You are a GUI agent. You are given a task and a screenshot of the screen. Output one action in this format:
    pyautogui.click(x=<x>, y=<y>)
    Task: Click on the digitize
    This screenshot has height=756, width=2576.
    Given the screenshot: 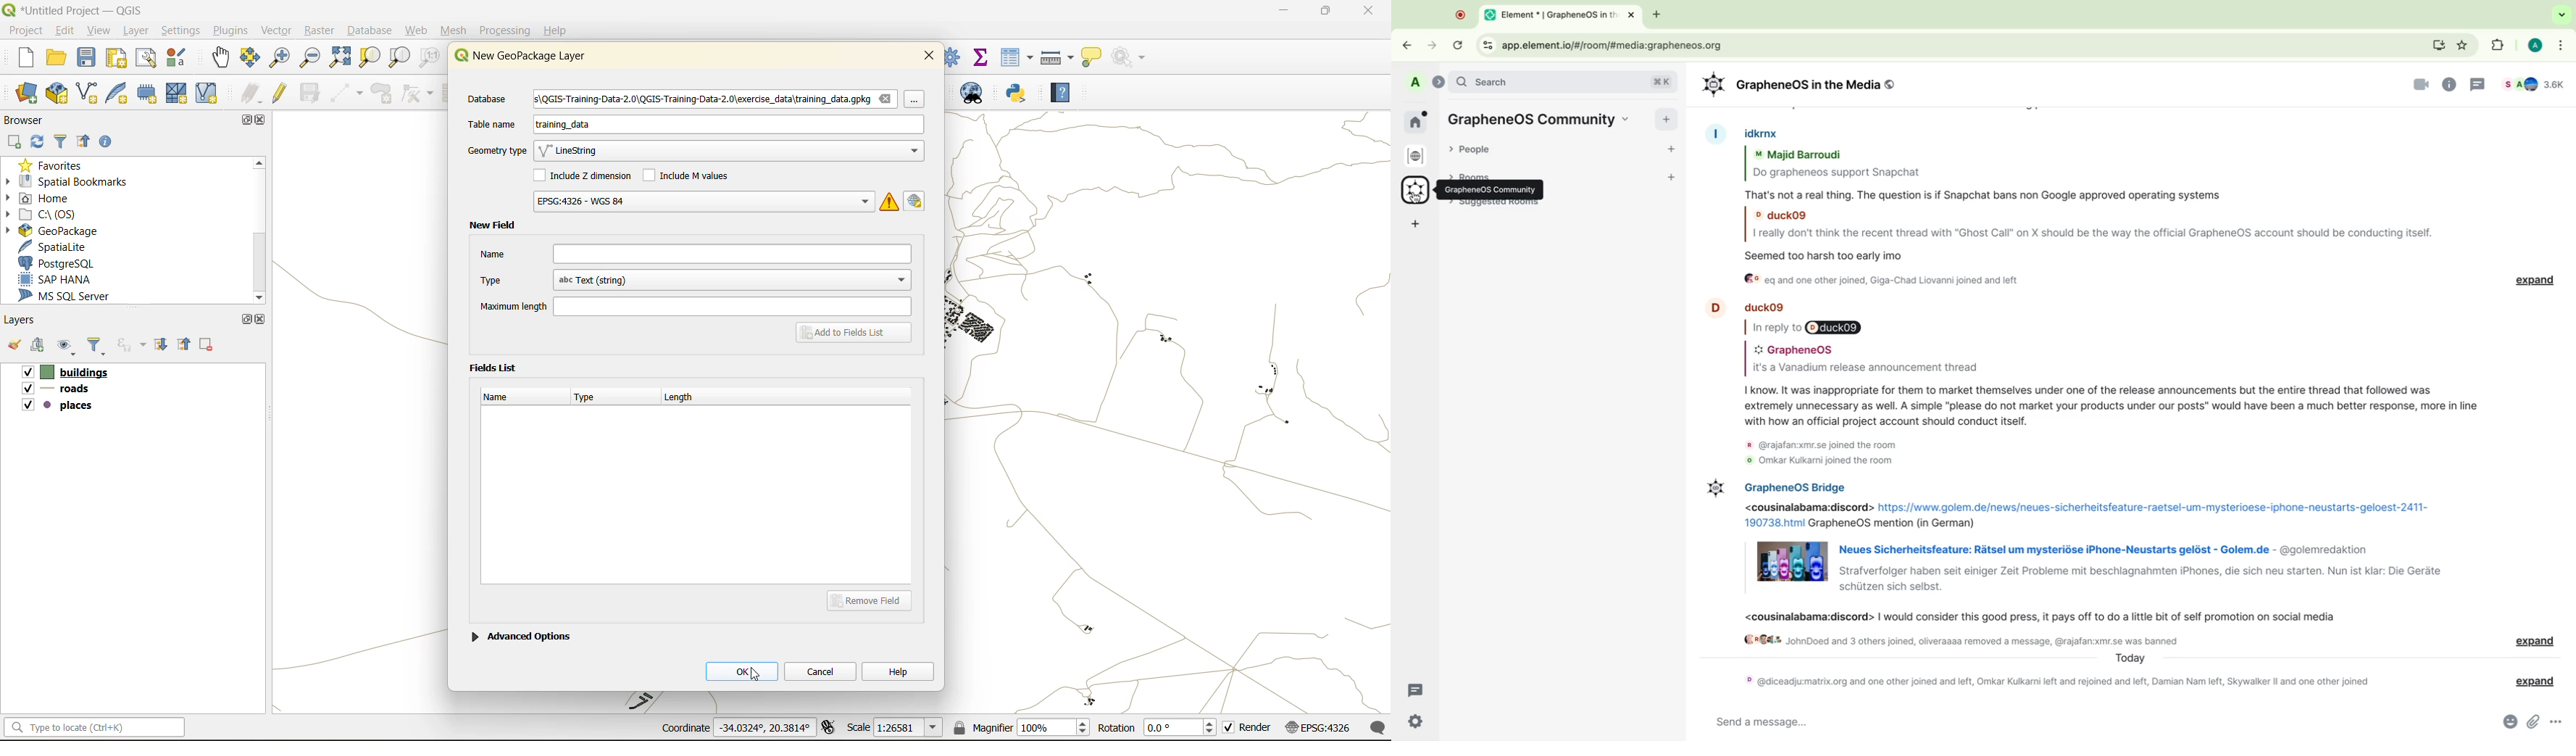 What is the action you would take?
    pyautogui.click(x=348, y=94)
    